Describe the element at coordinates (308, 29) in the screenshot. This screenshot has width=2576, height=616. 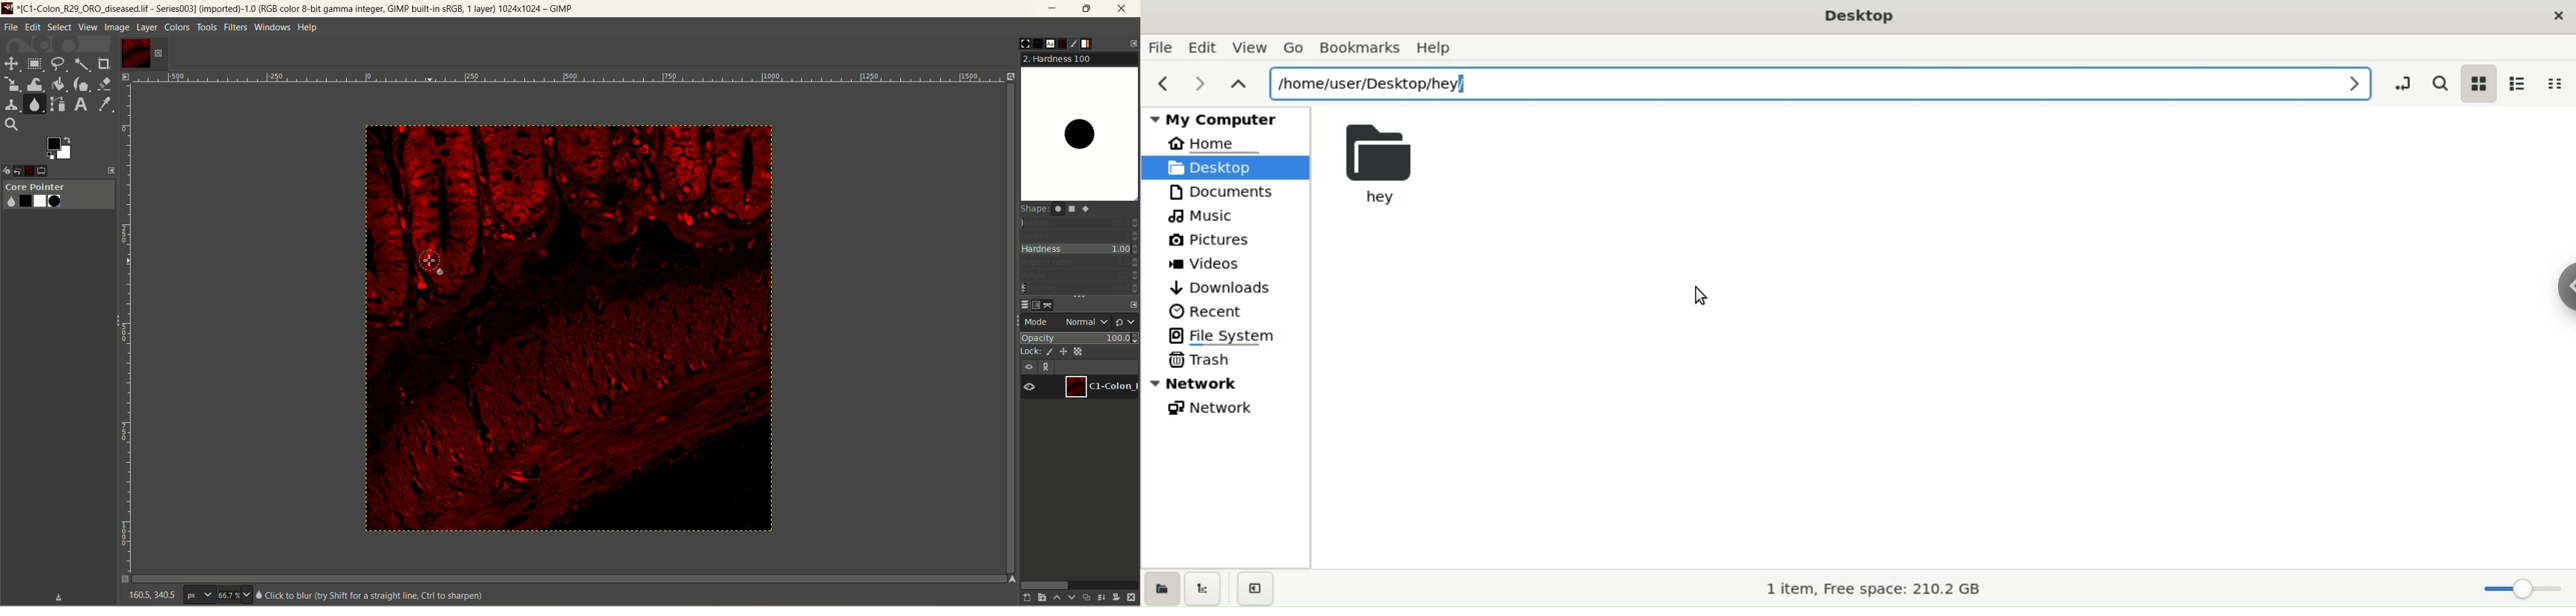
I see `help` at that location.